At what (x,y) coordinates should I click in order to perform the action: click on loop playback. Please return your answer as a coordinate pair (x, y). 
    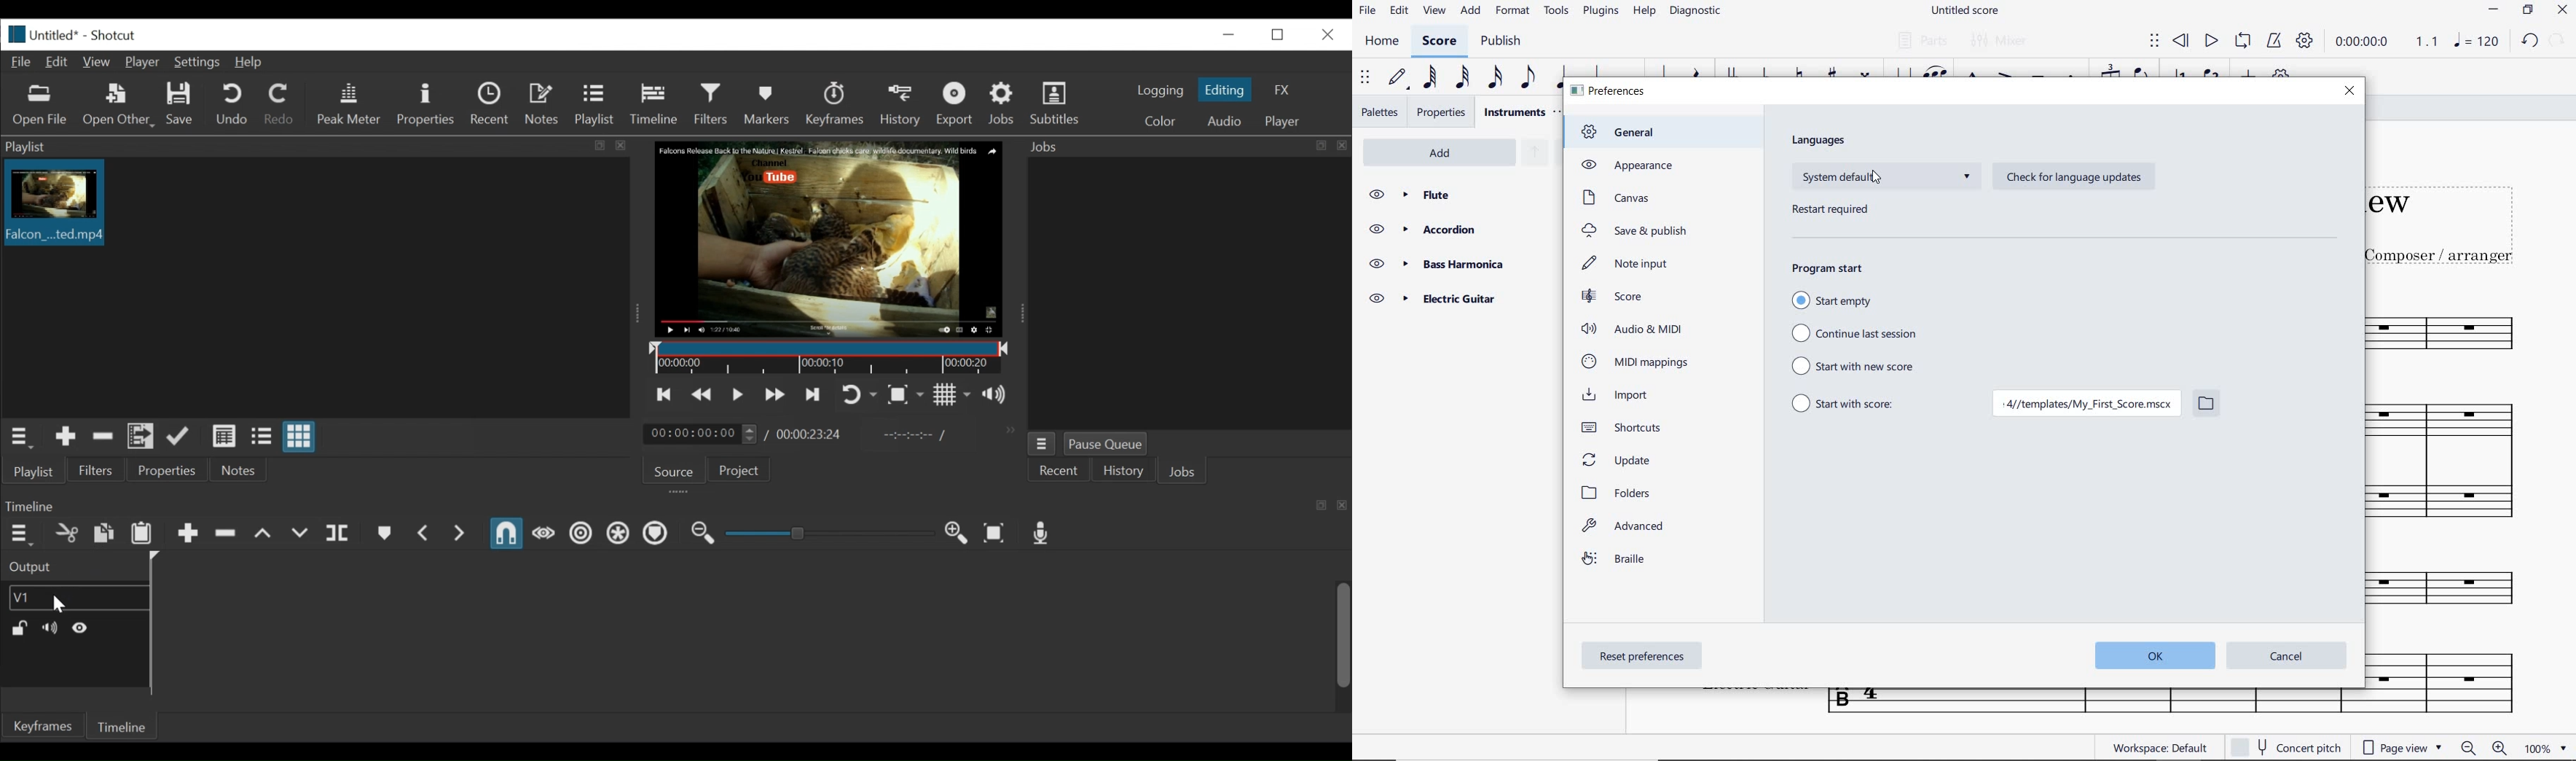
    Looking at the image, I should click on (2245, 42).